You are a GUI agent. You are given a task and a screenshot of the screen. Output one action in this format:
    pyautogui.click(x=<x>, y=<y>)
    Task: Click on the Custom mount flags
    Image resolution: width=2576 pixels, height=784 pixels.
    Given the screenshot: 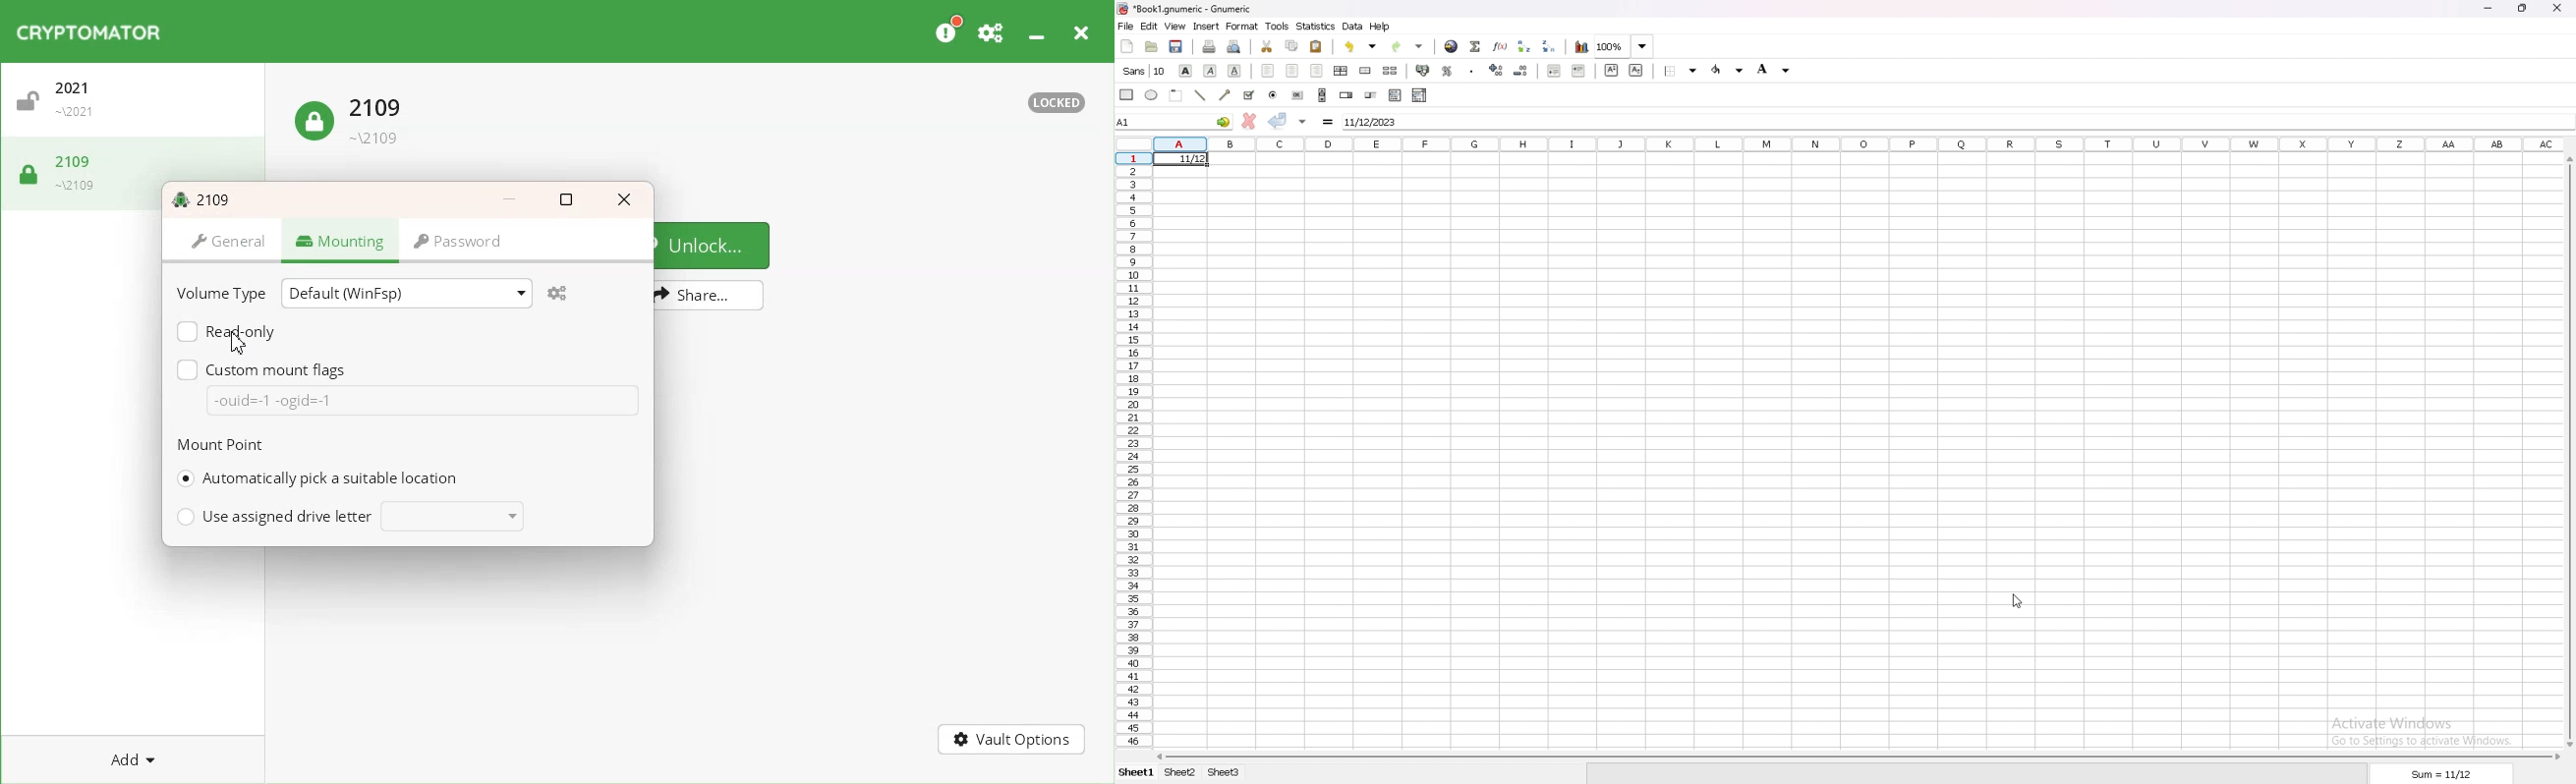 What is the action you would take?
    pyautogui.click(x=265, y=368)
    